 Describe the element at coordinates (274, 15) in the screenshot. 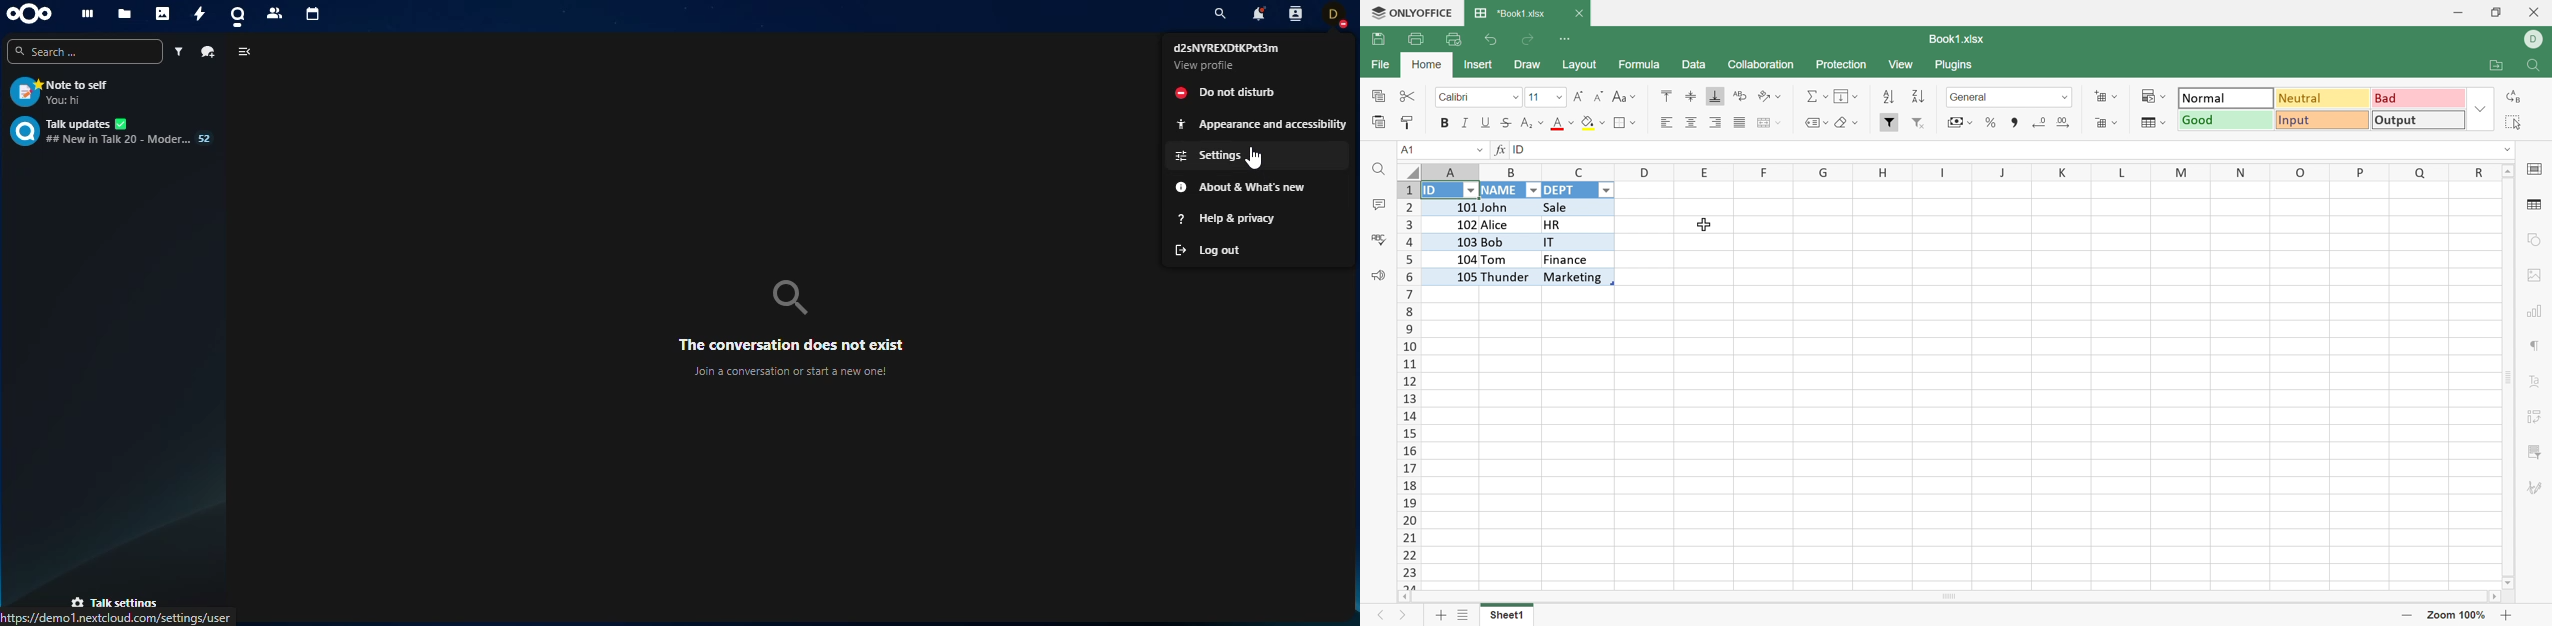

I see `contacts` at that location.